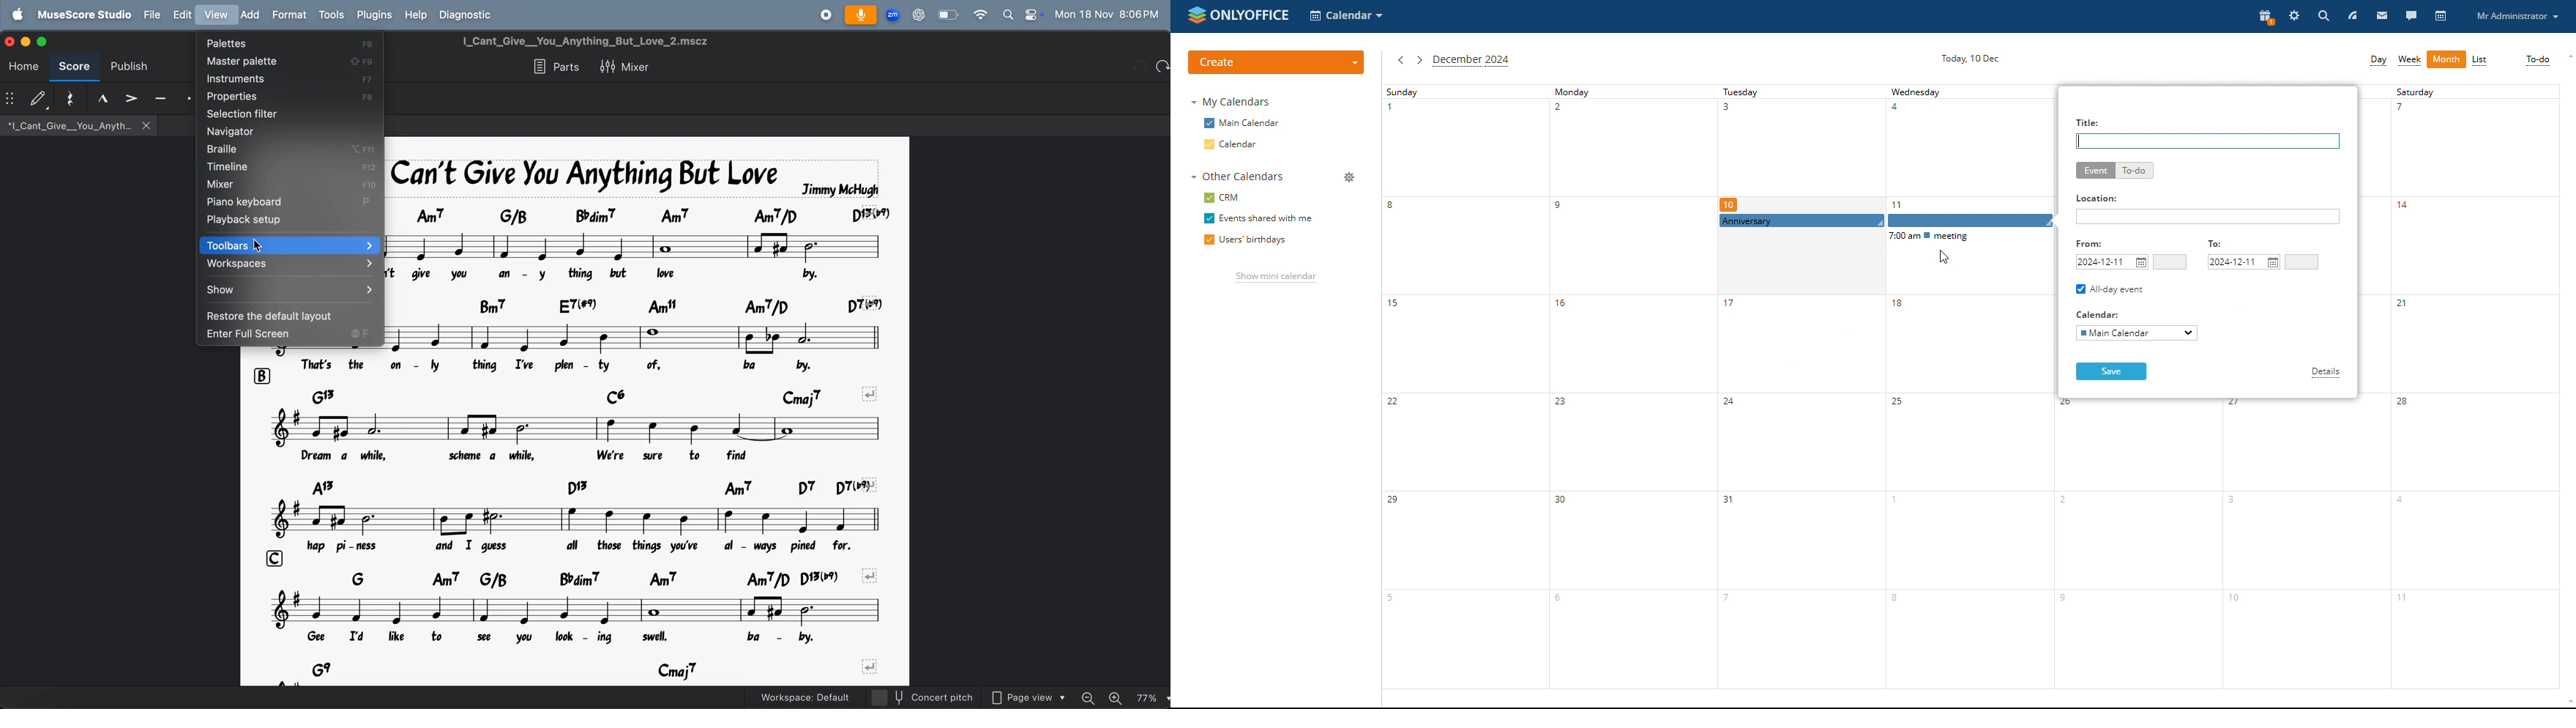 This screenshot has height=728, width=2576. Describe the element at coordinates (2111, 371) in the screenshot. I see `save` at that location.